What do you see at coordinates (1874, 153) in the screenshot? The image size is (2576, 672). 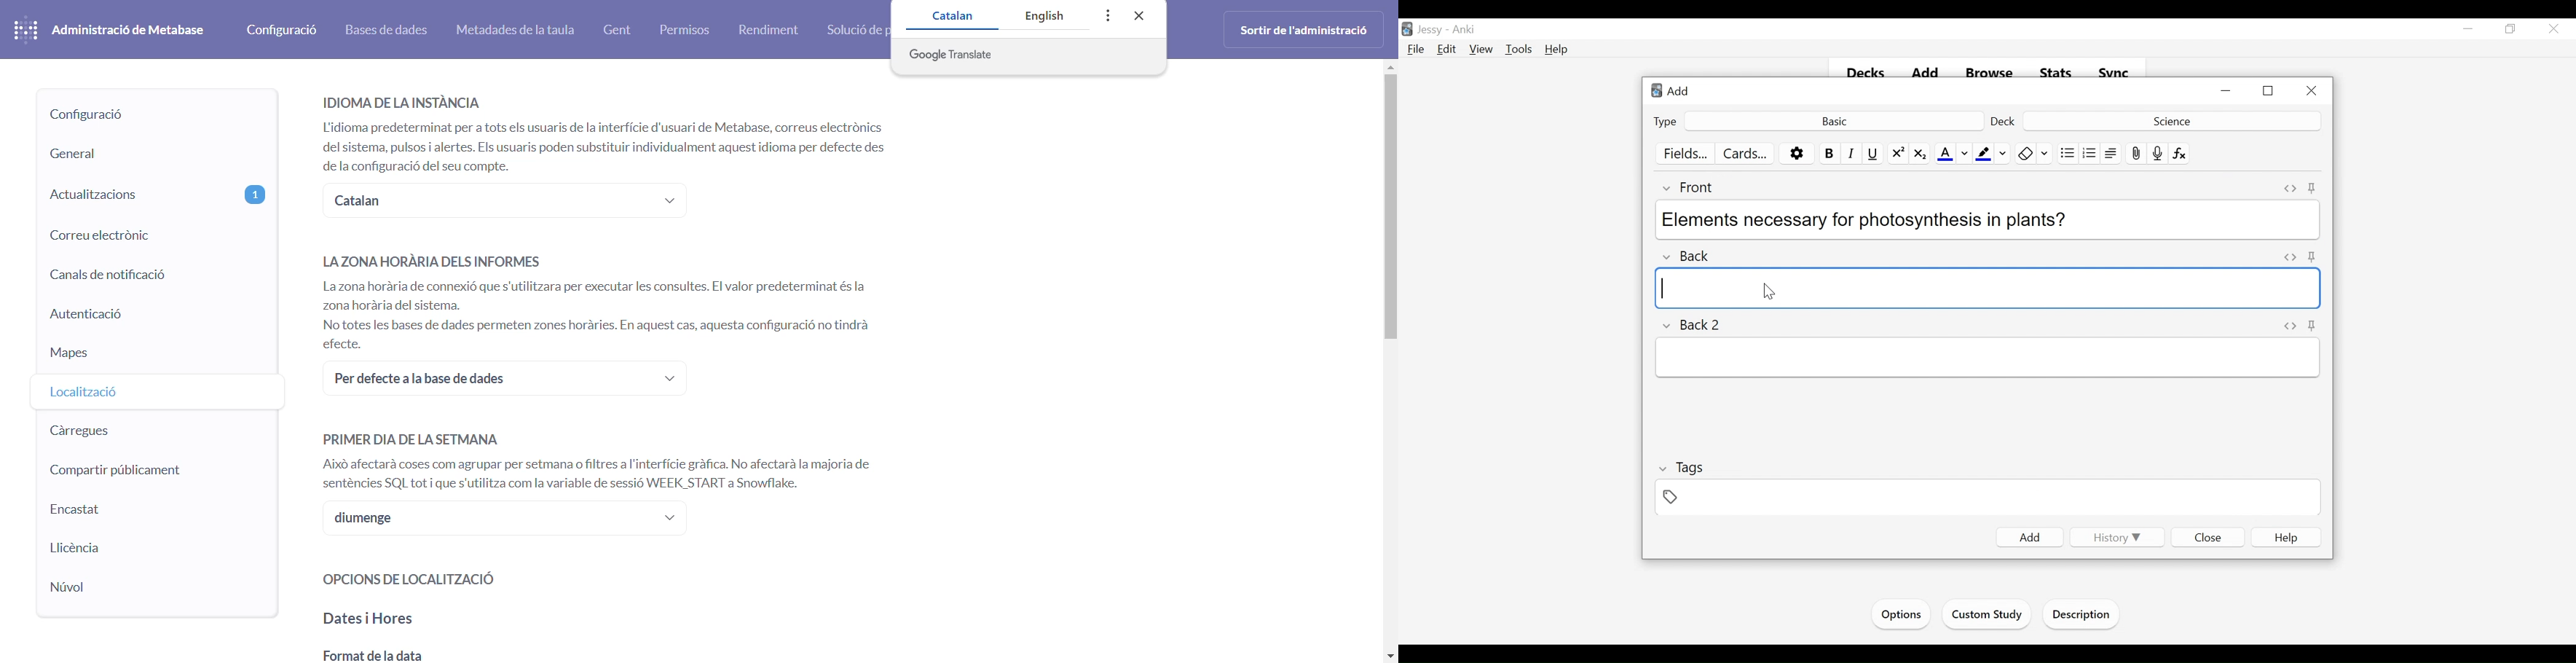 I see `Underline` at bounding box center [1874, 153].